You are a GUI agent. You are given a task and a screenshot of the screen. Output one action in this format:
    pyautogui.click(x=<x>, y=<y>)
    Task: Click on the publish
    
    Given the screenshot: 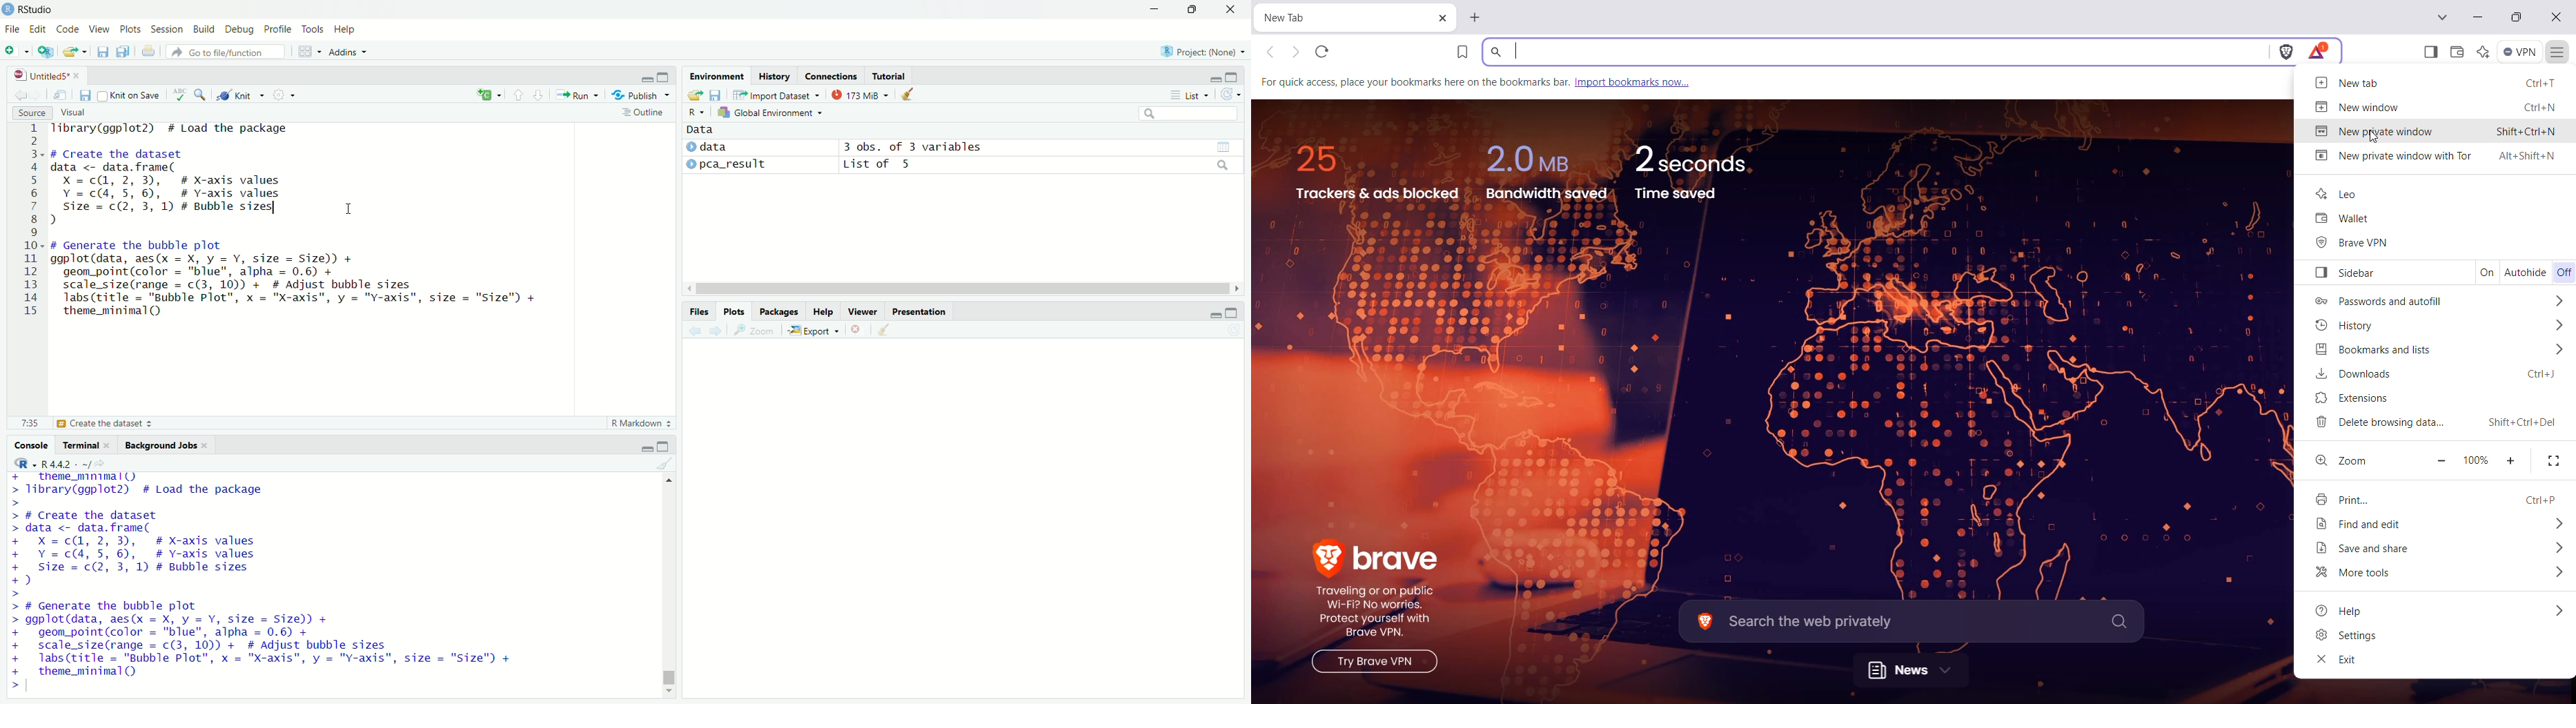 What is the action you would take?
    pyautogui.click(x=640, y=94)
    